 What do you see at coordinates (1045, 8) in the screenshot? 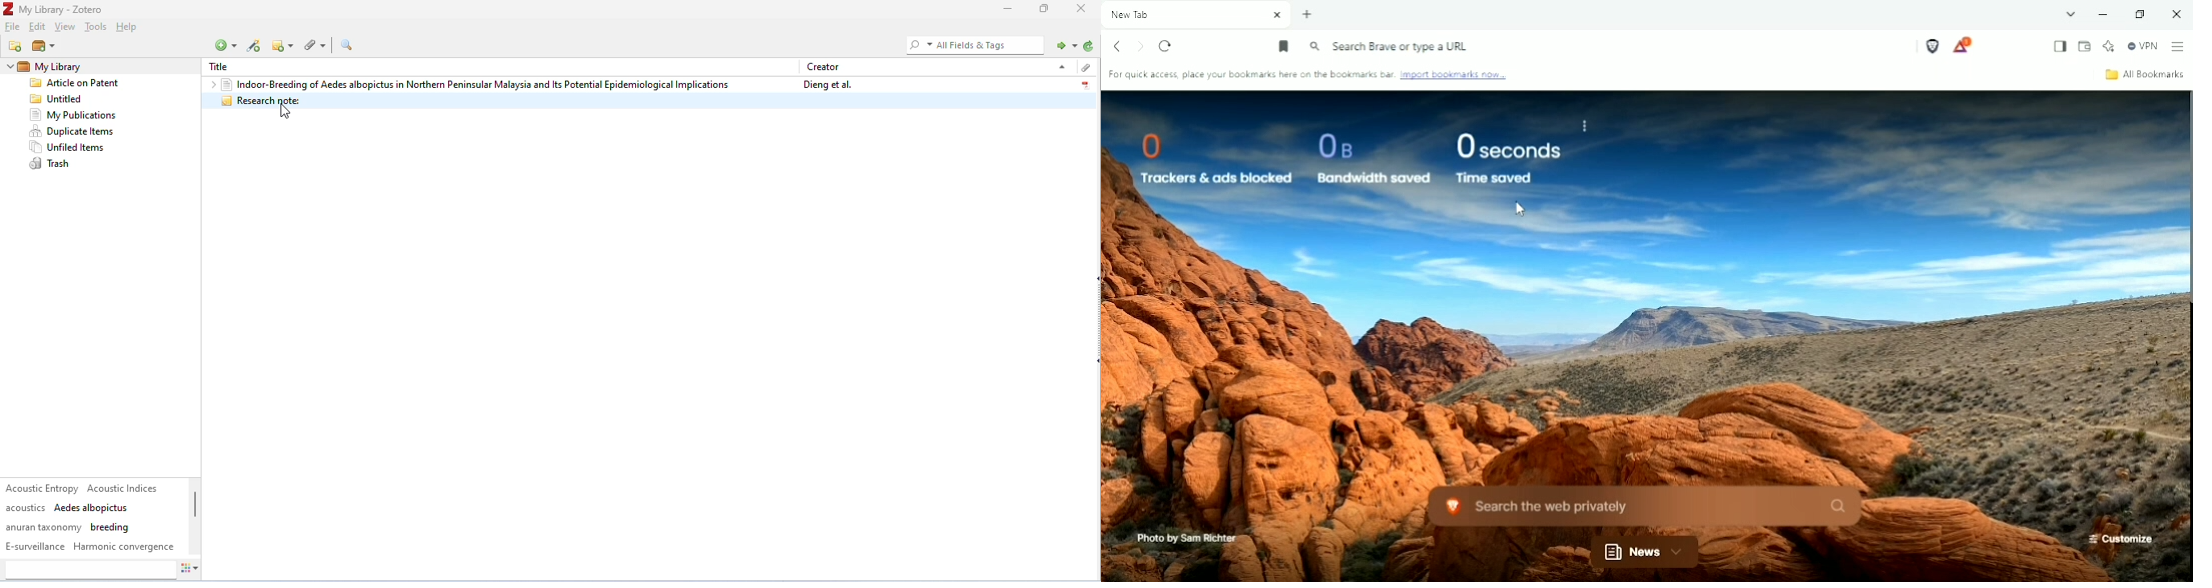
I see `maximize` at bounding box center [1045, 8].